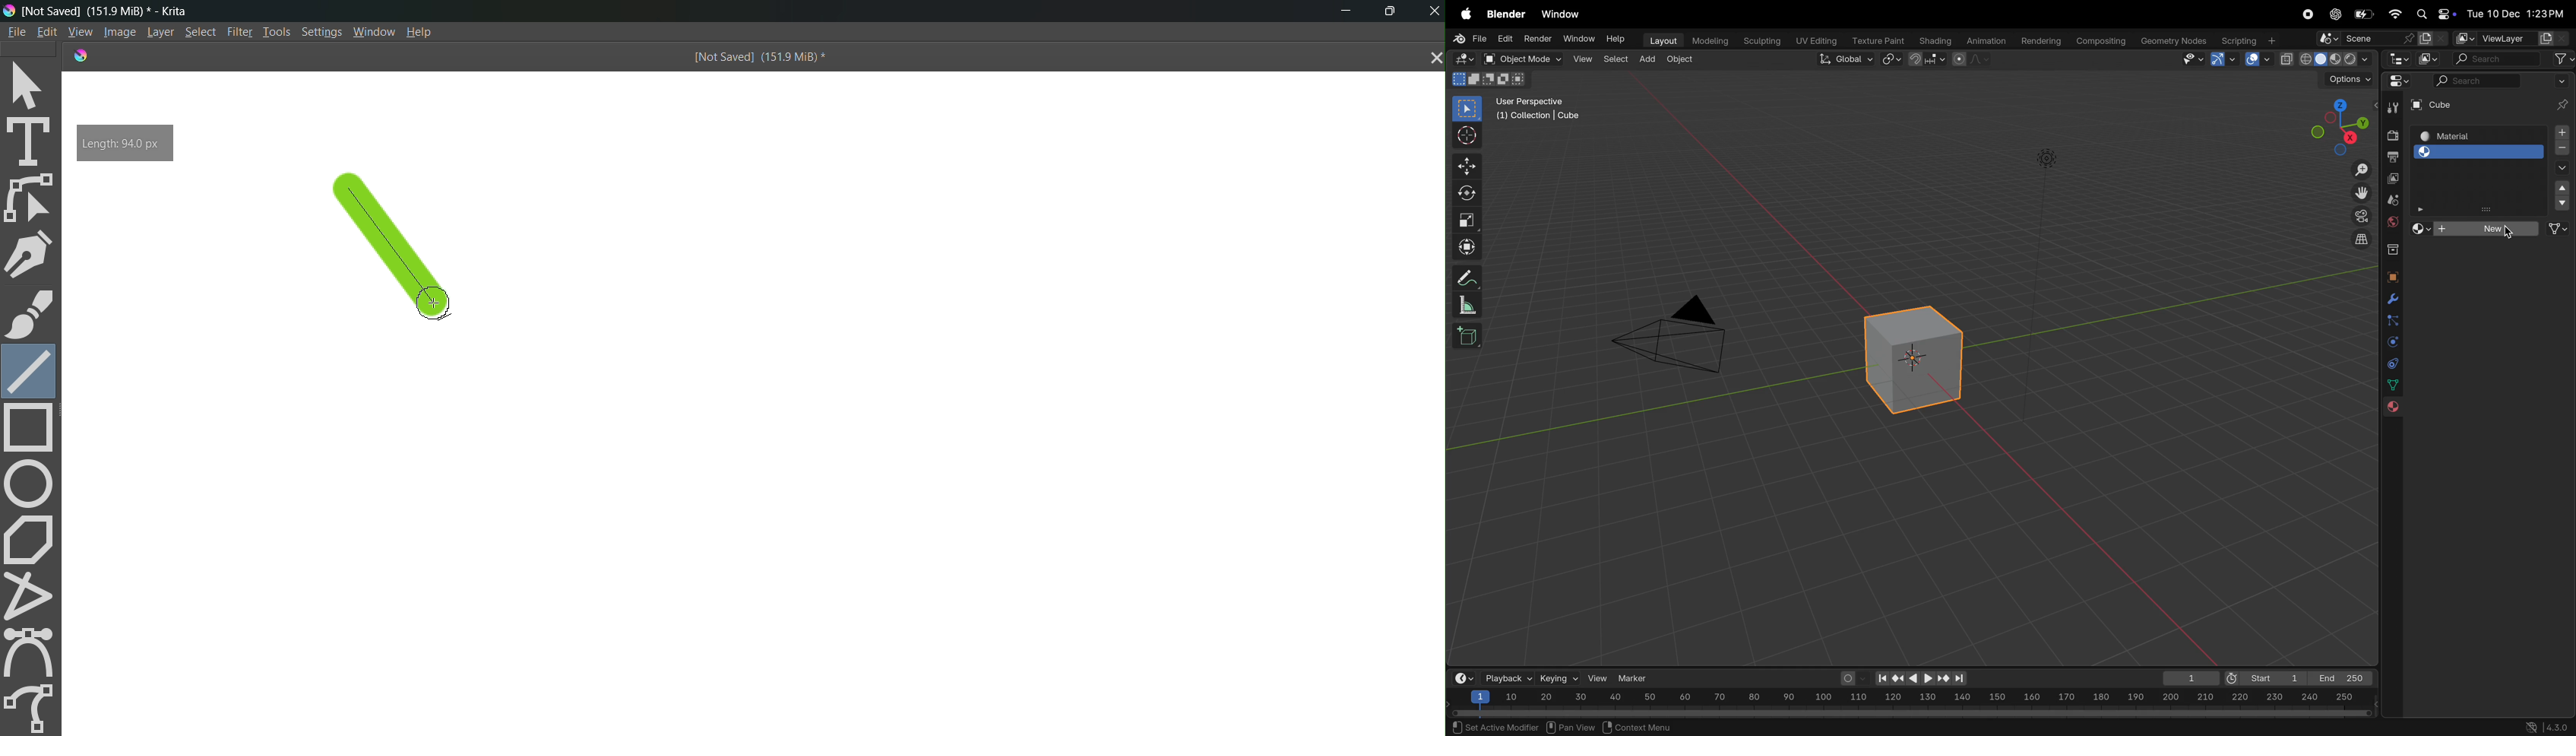 This screenshot has width=2576, height=756. Describe the element at coordinates (2560, 150) in the screenshot. I see `subtarct material` at that location.